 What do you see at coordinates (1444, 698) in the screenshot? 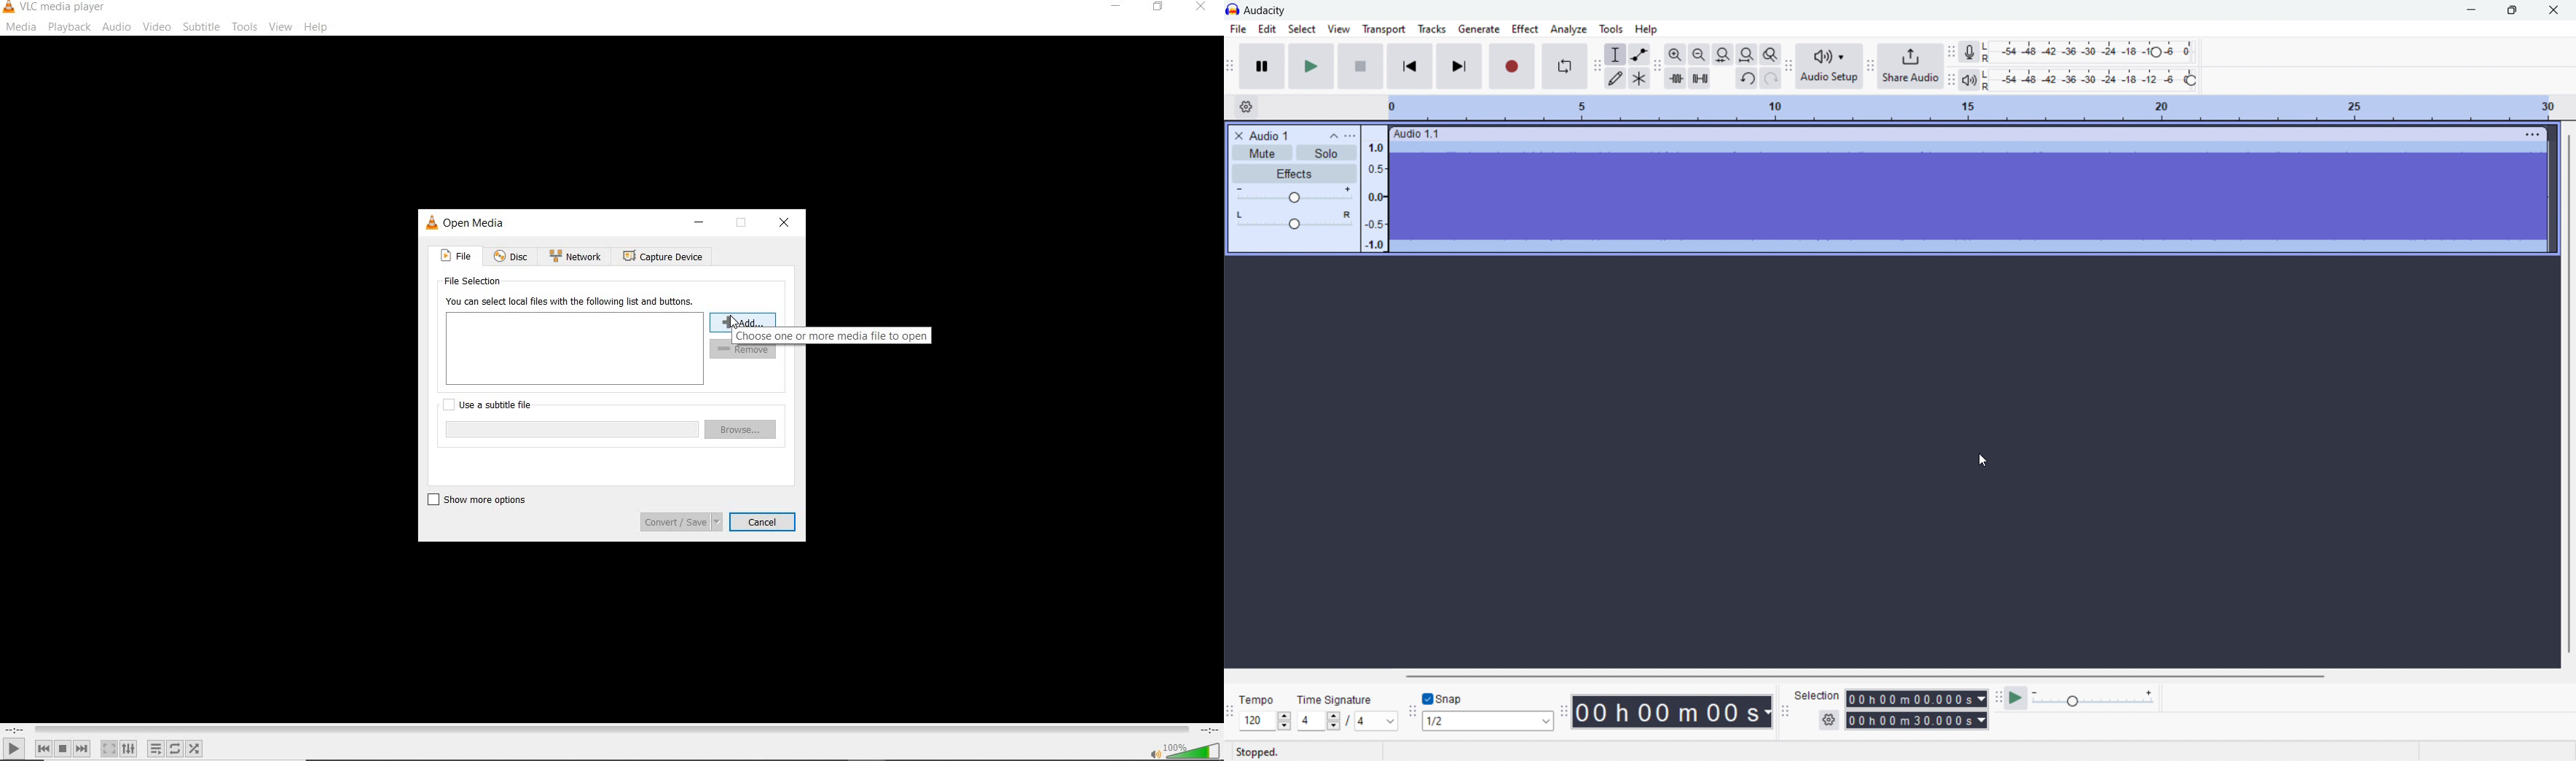
I see `toggle snap` at bounding box center [1444, 698].